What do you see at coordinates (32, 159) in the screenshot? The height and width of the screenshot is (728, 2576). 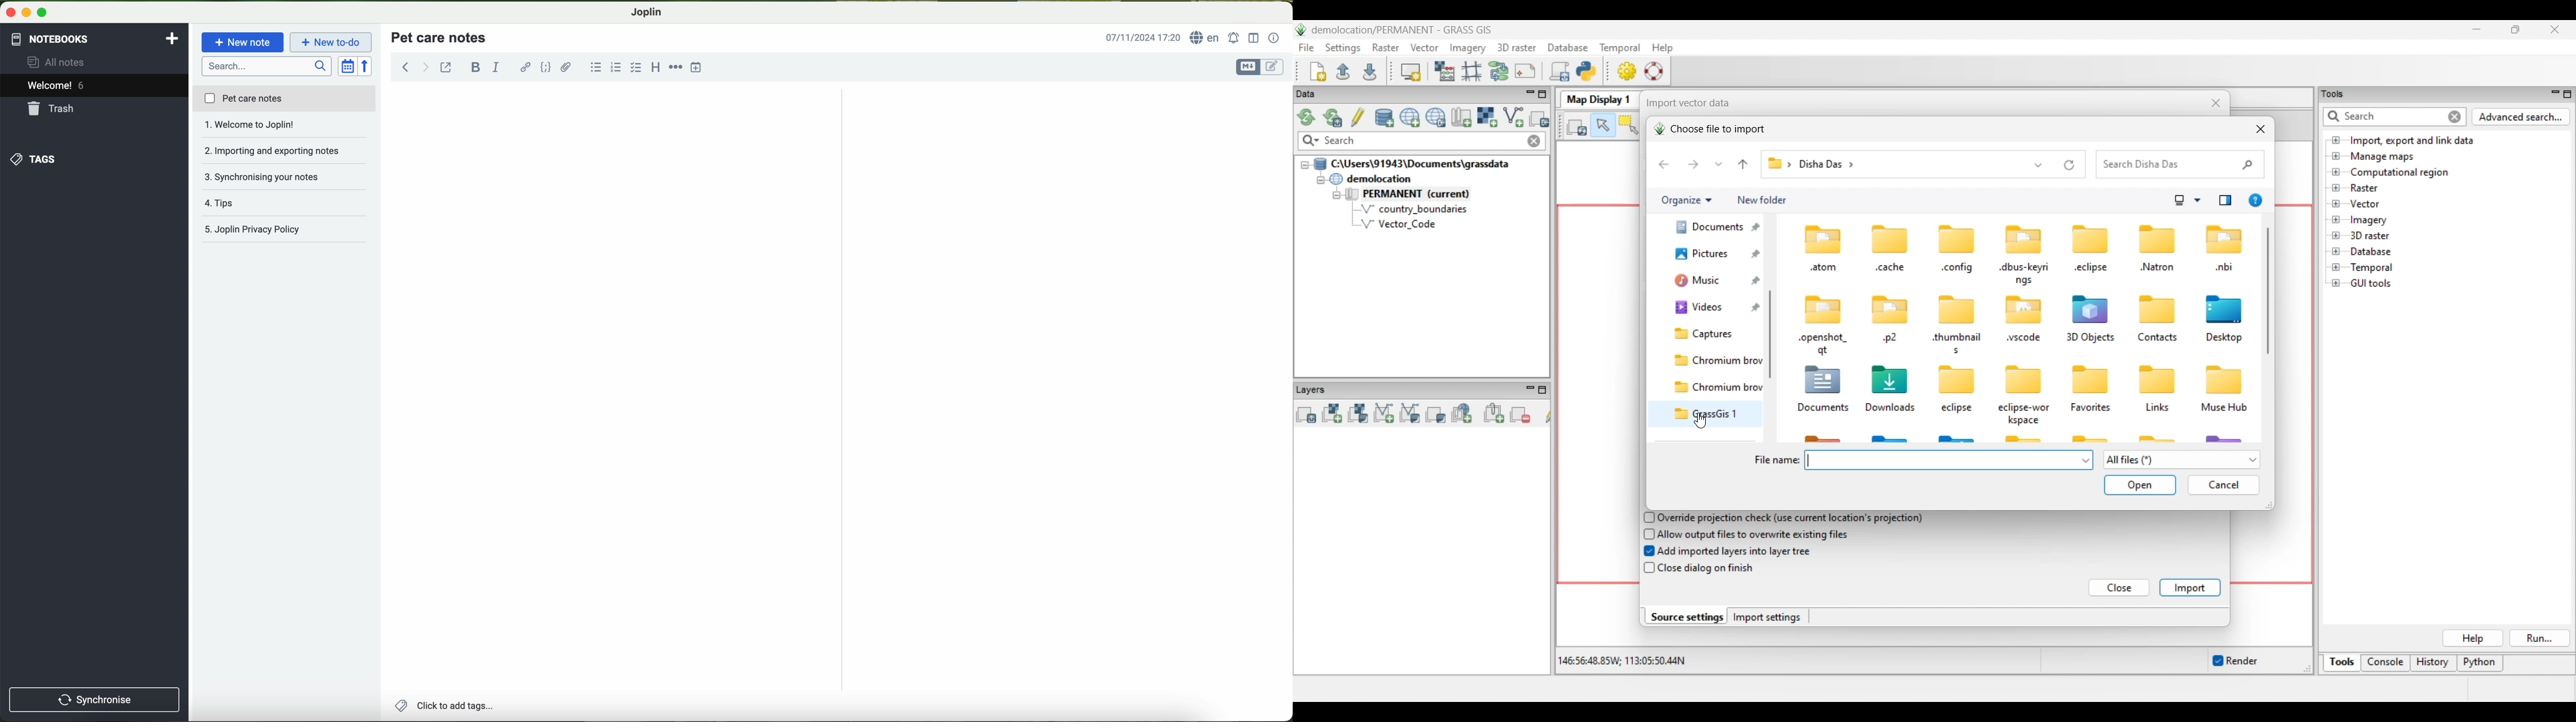 I see `tags` at bounding box center [32, 159].